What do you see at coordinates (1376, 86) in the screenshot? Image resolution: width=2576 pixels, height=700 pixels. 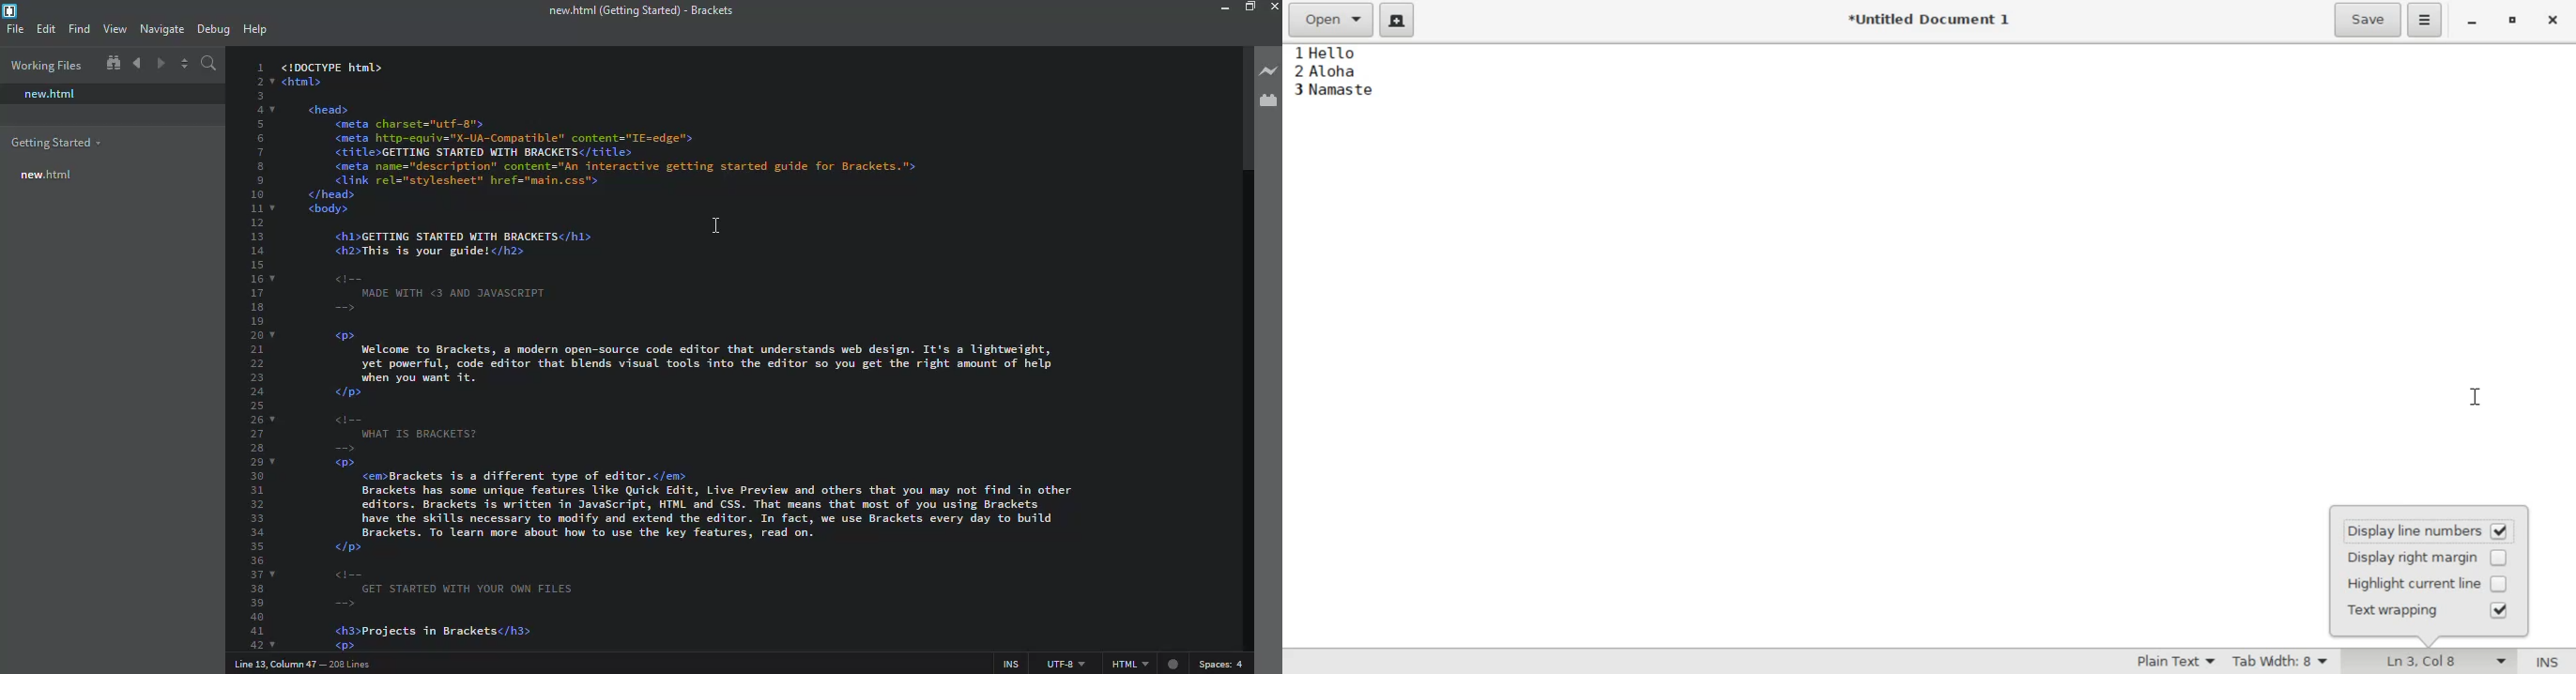 I see `Text` at bounding box center [1376, 86].